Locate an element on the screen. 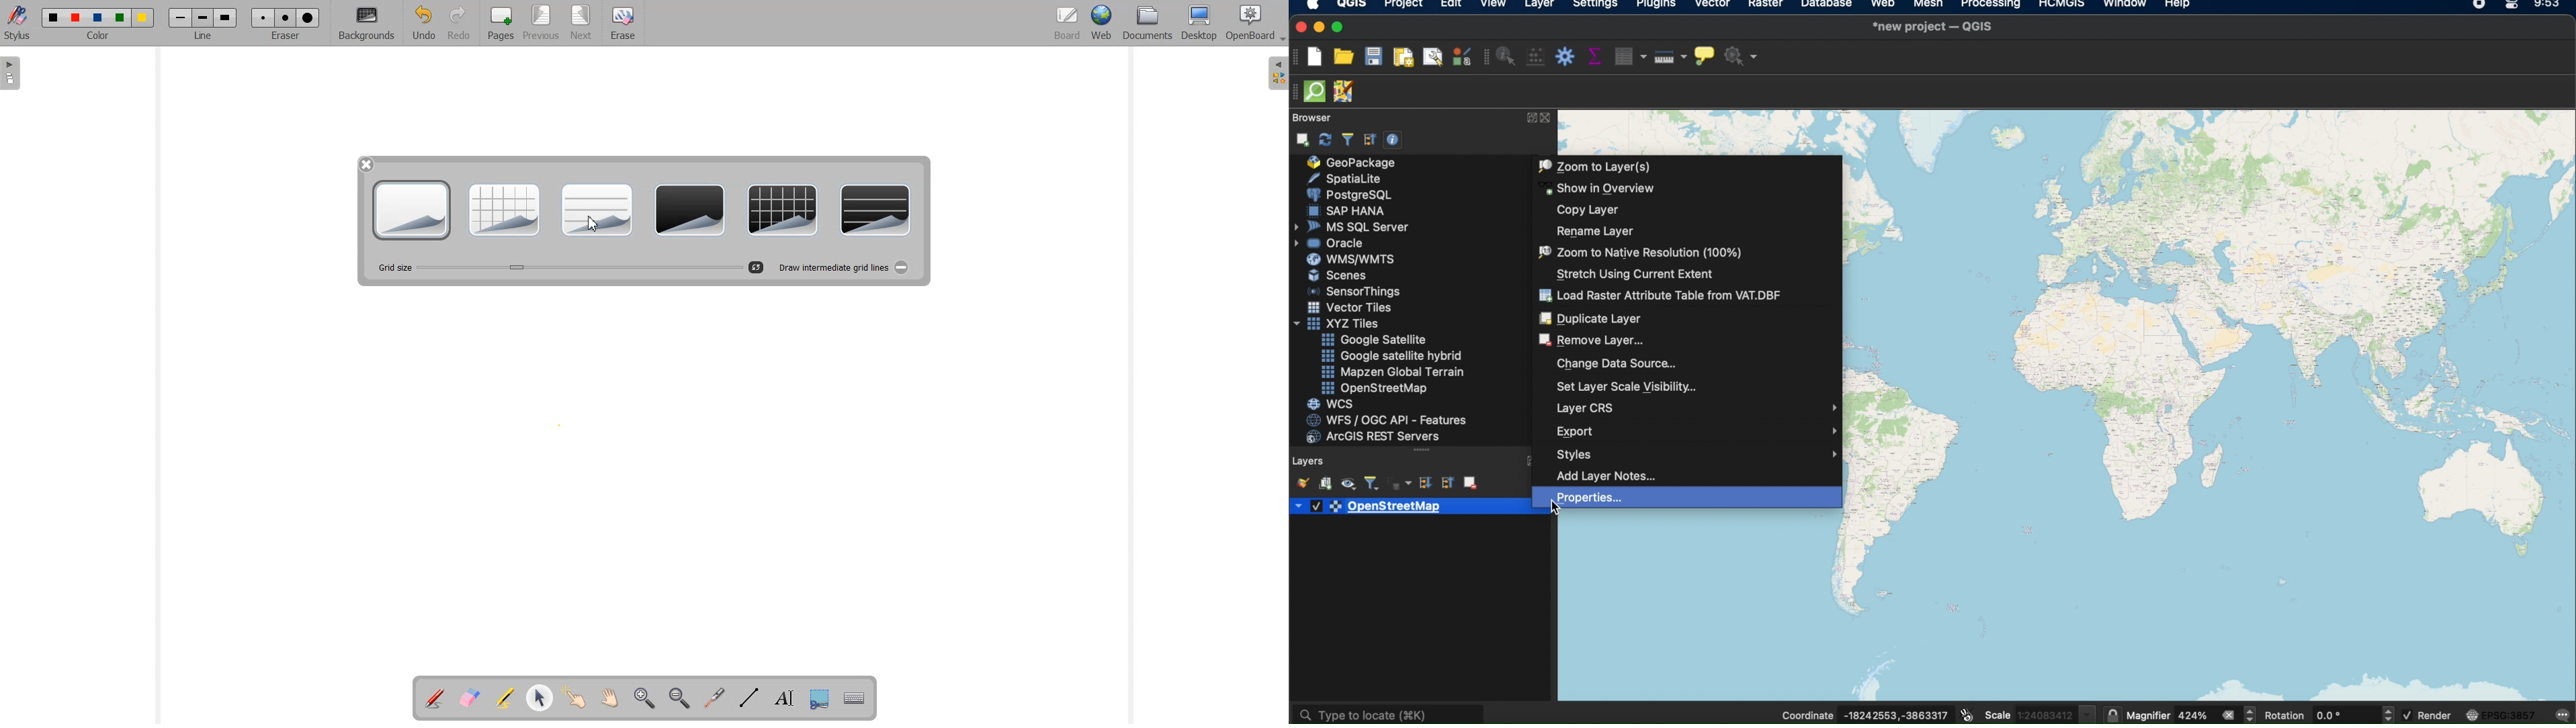  styles is located at coordinates (1697, 455).